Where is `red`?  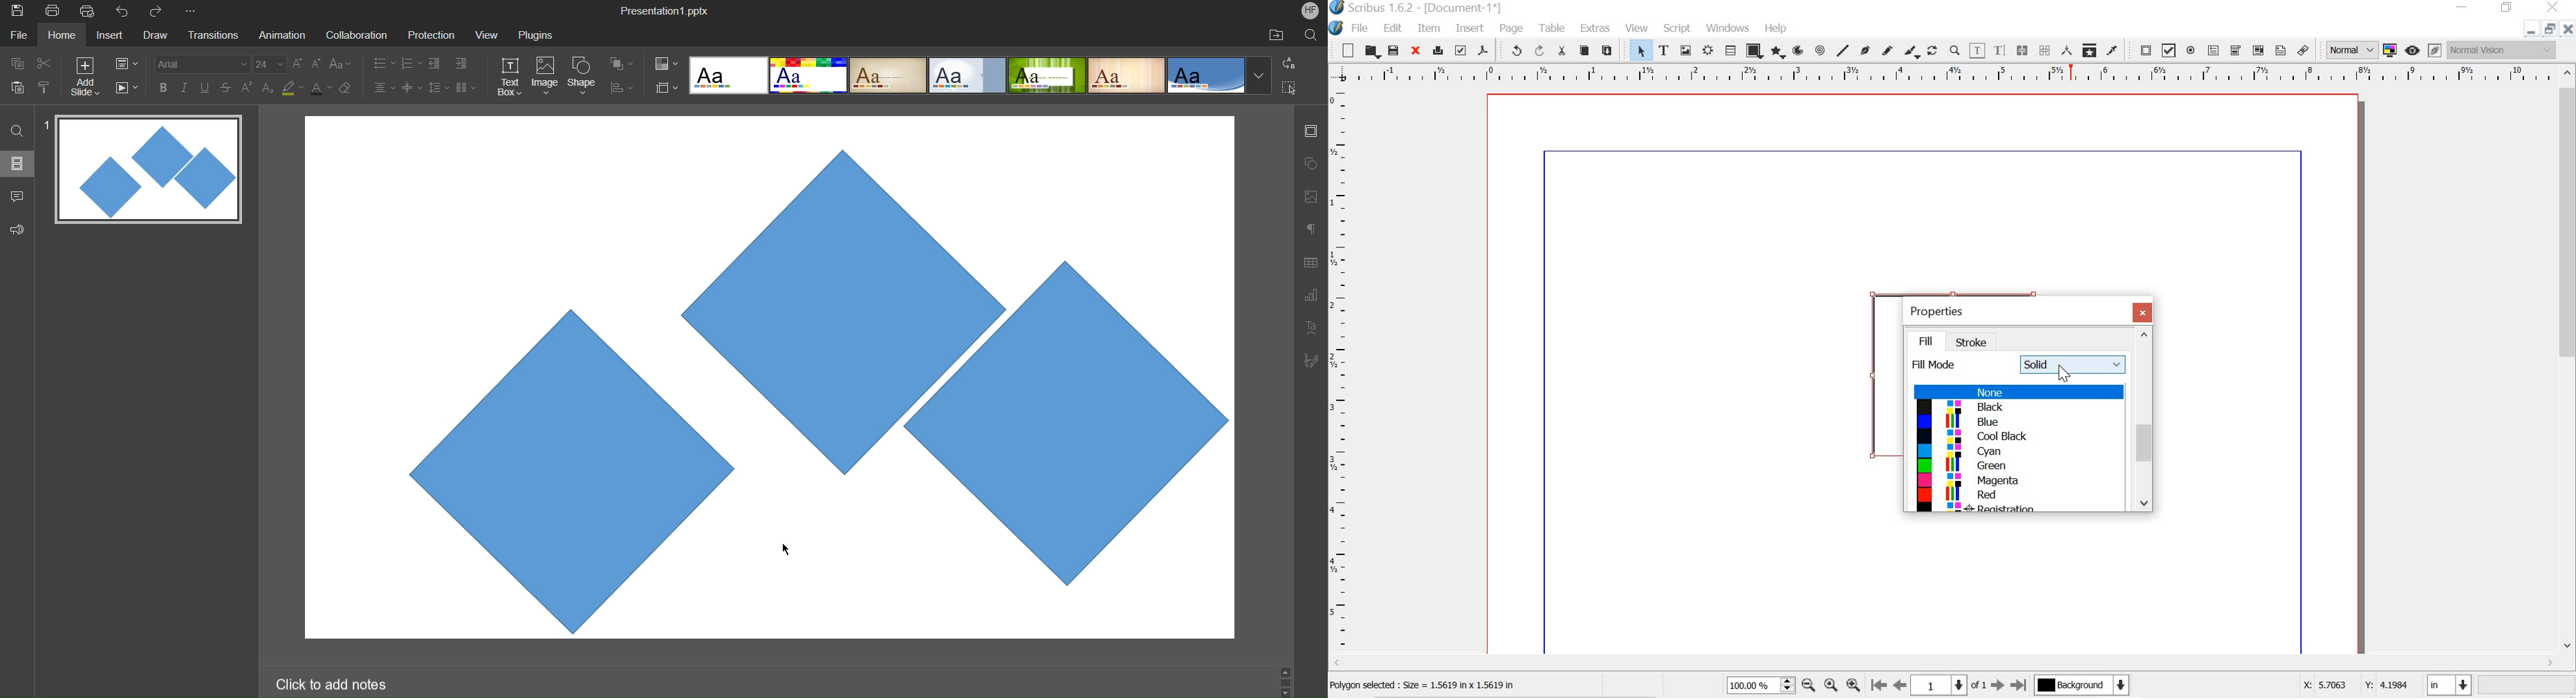
red is located at coordinates (2015, 495).